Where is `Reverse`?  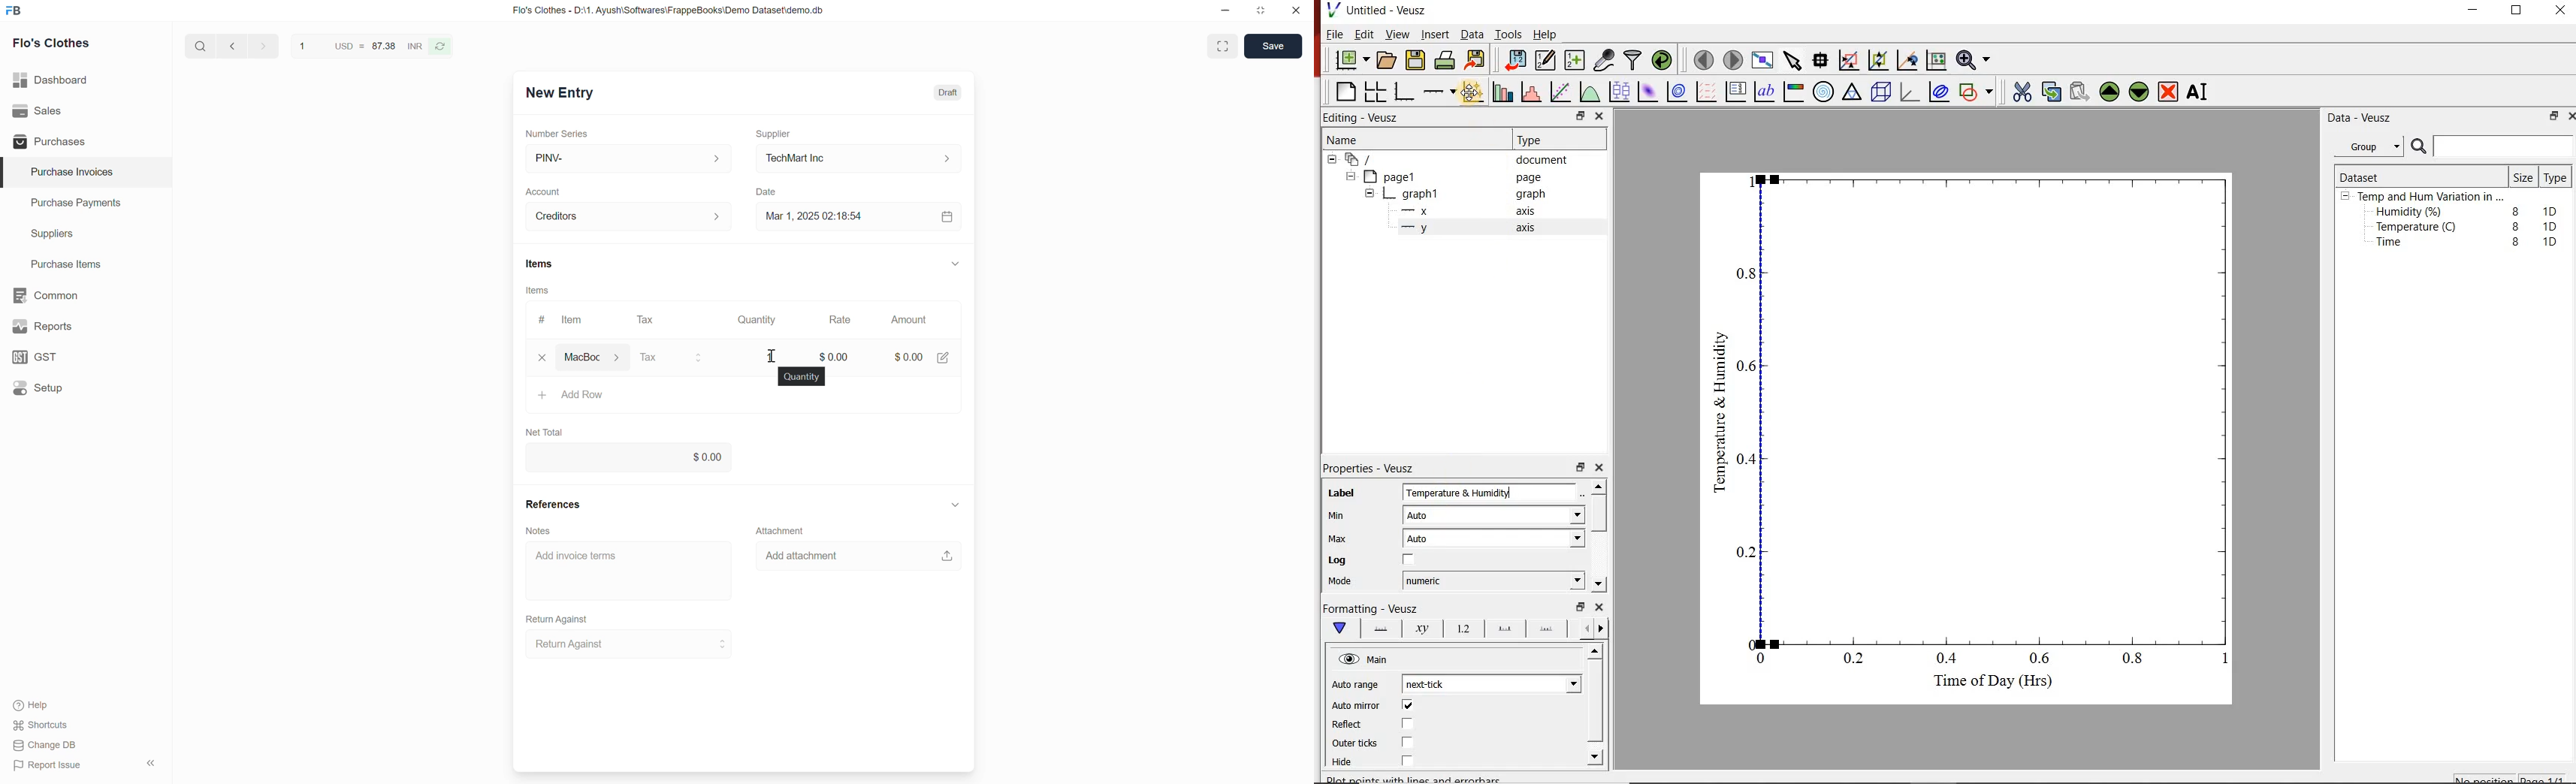
Reverse is located at coordinates (440, 46).